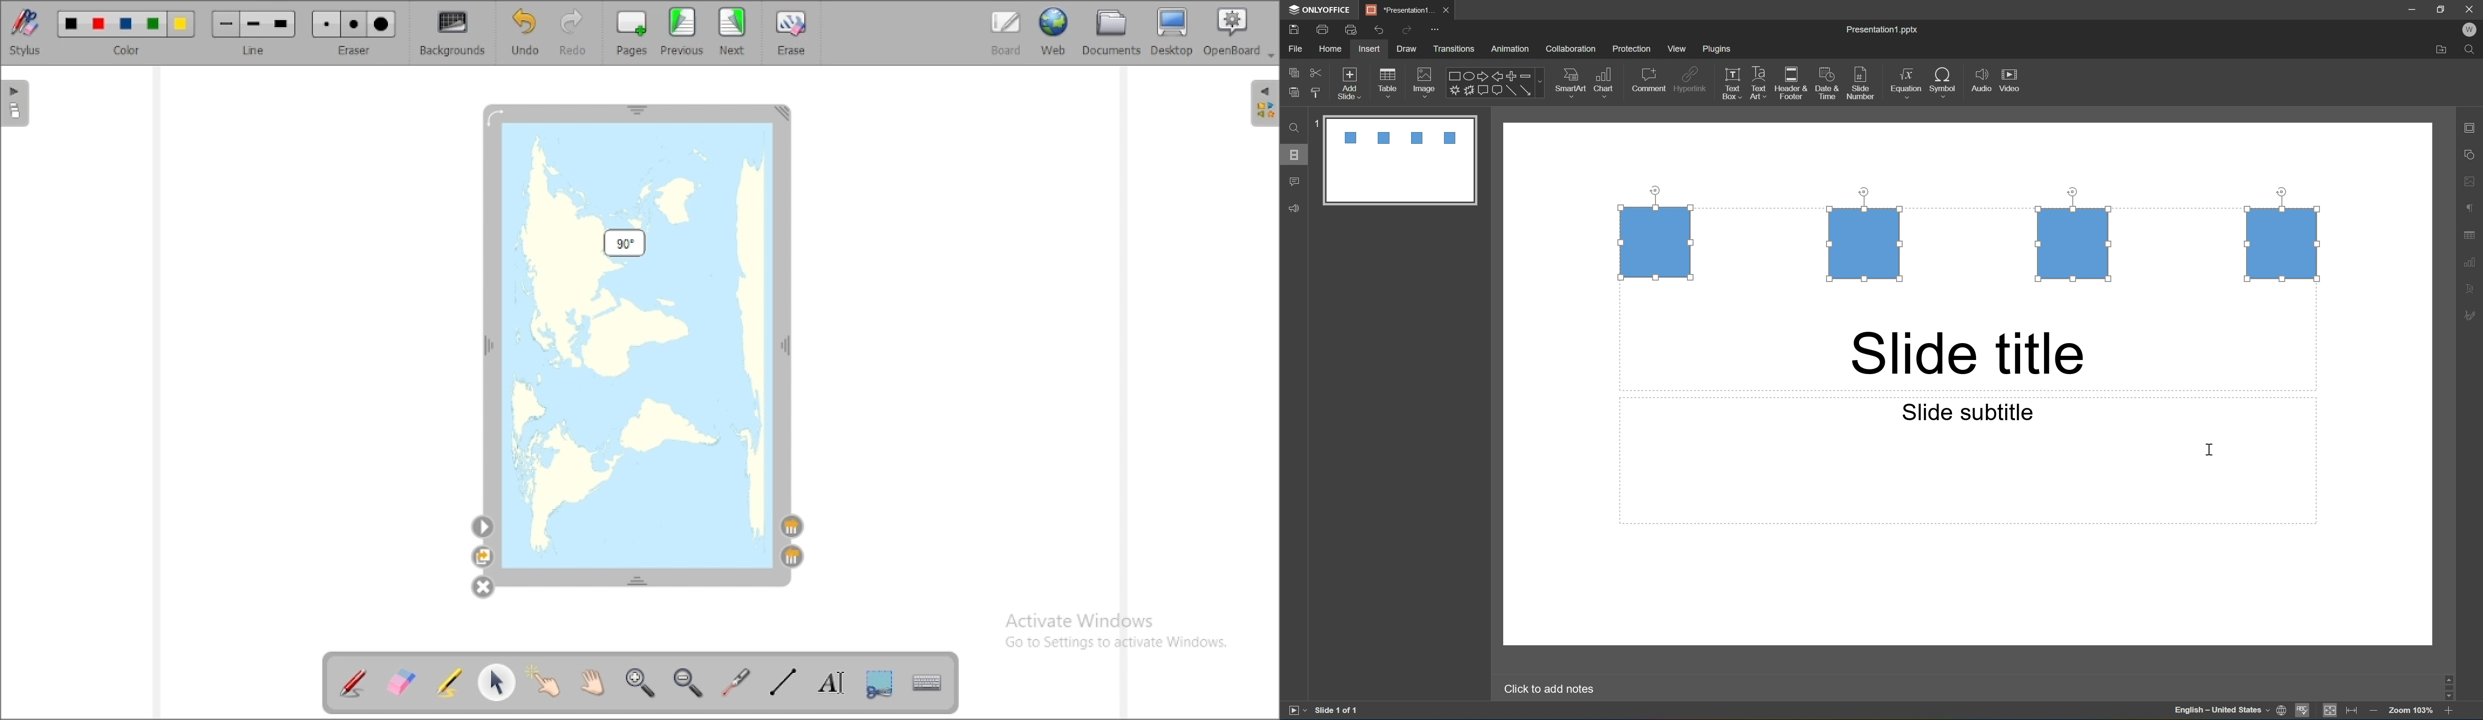  What do you see at coordinates (1691, 78) in the screenshot?
I see `hyperlink` at bounding box center [1691, 78].